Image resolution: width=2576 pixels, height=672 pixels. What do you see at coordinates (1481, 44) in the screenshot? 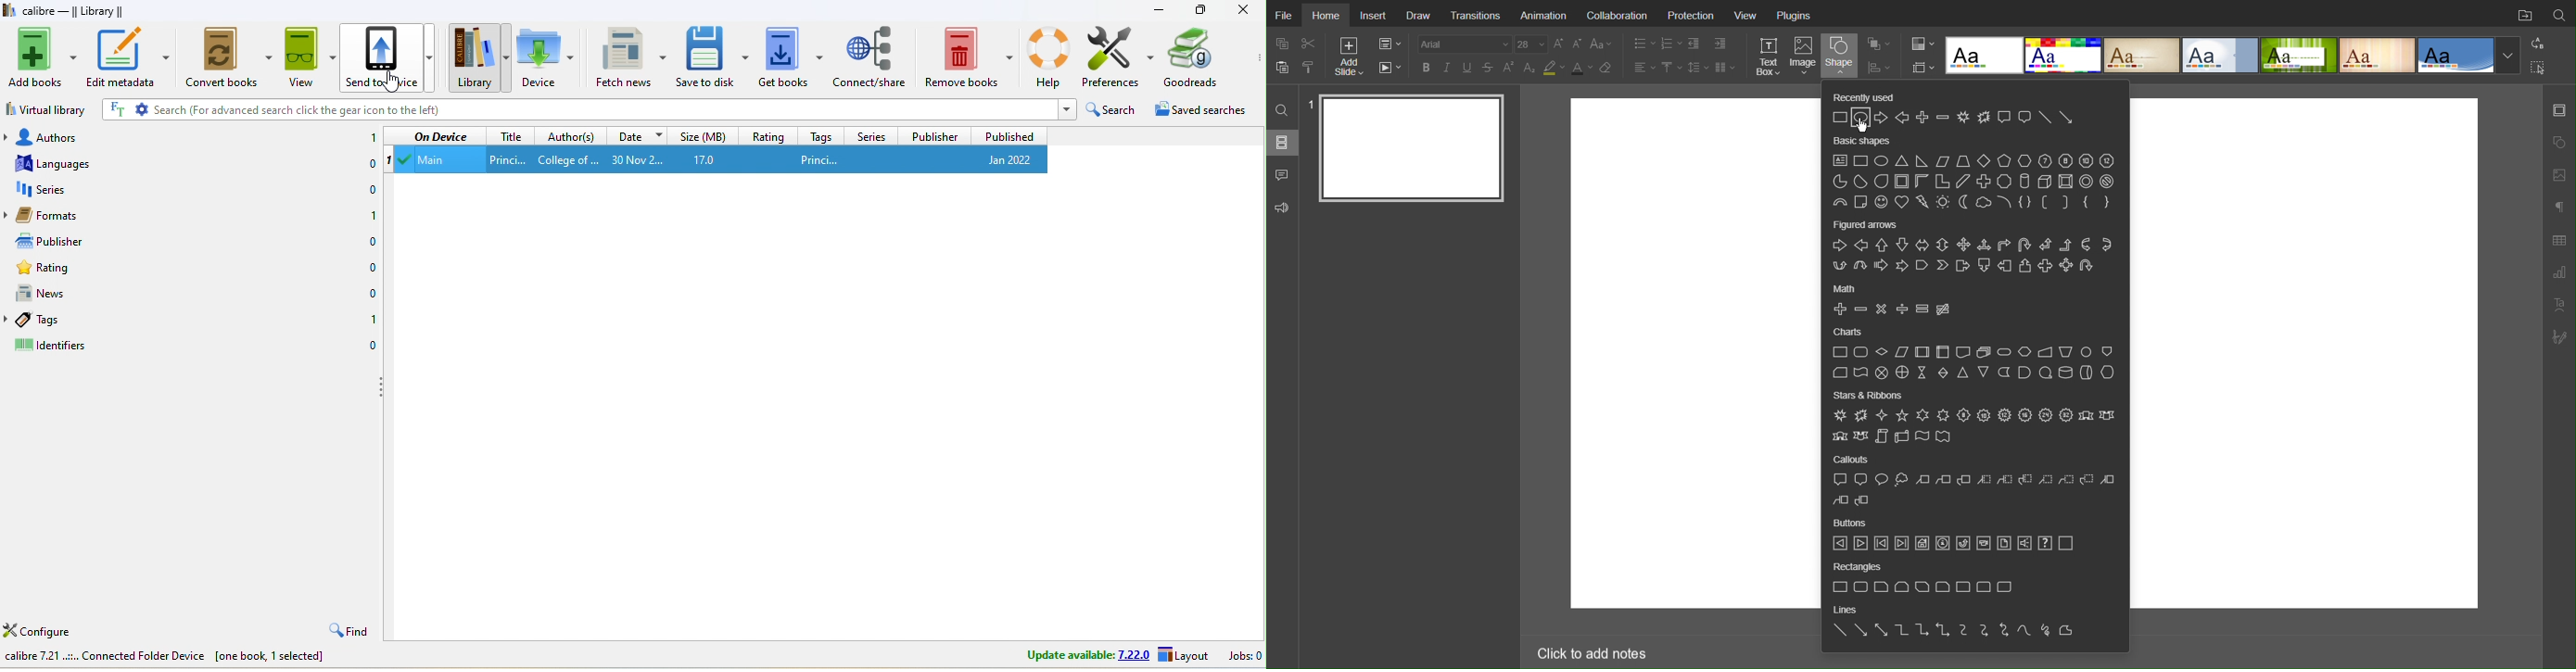
I see `Font Settings` at bounding box center [1481, 44].